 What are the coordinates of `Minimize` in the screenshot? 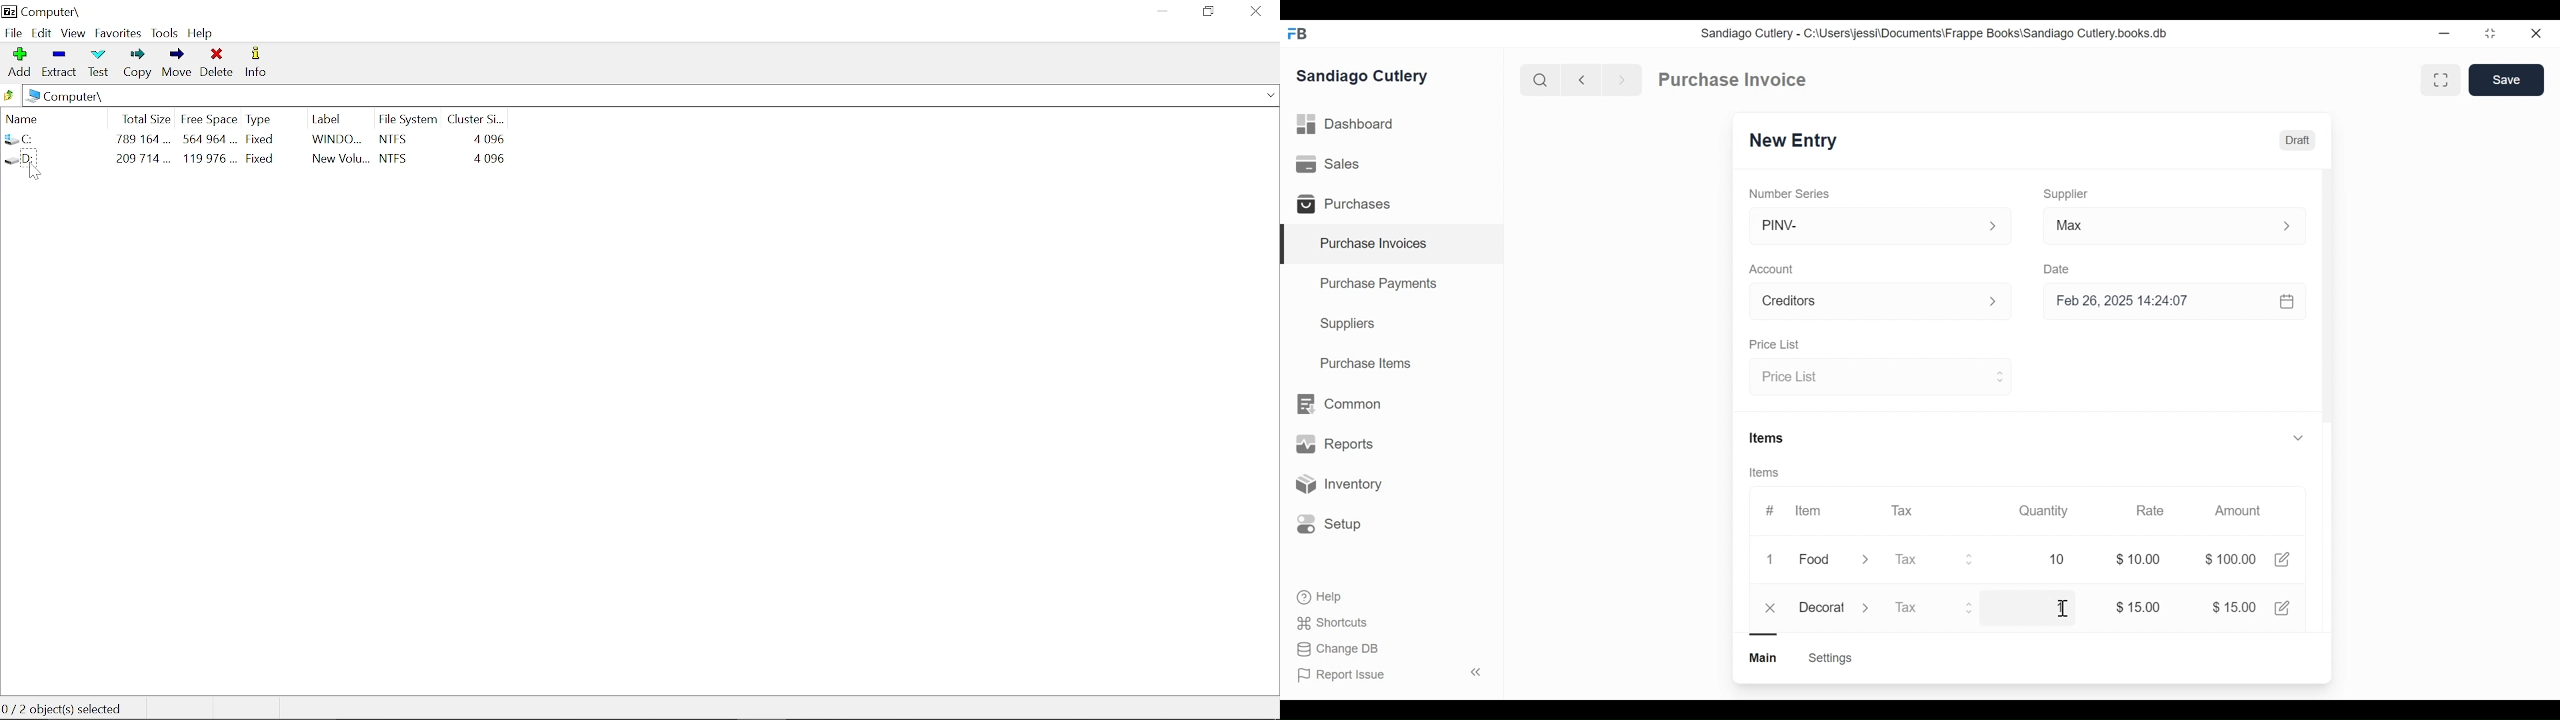 It's located at (2441, 34).